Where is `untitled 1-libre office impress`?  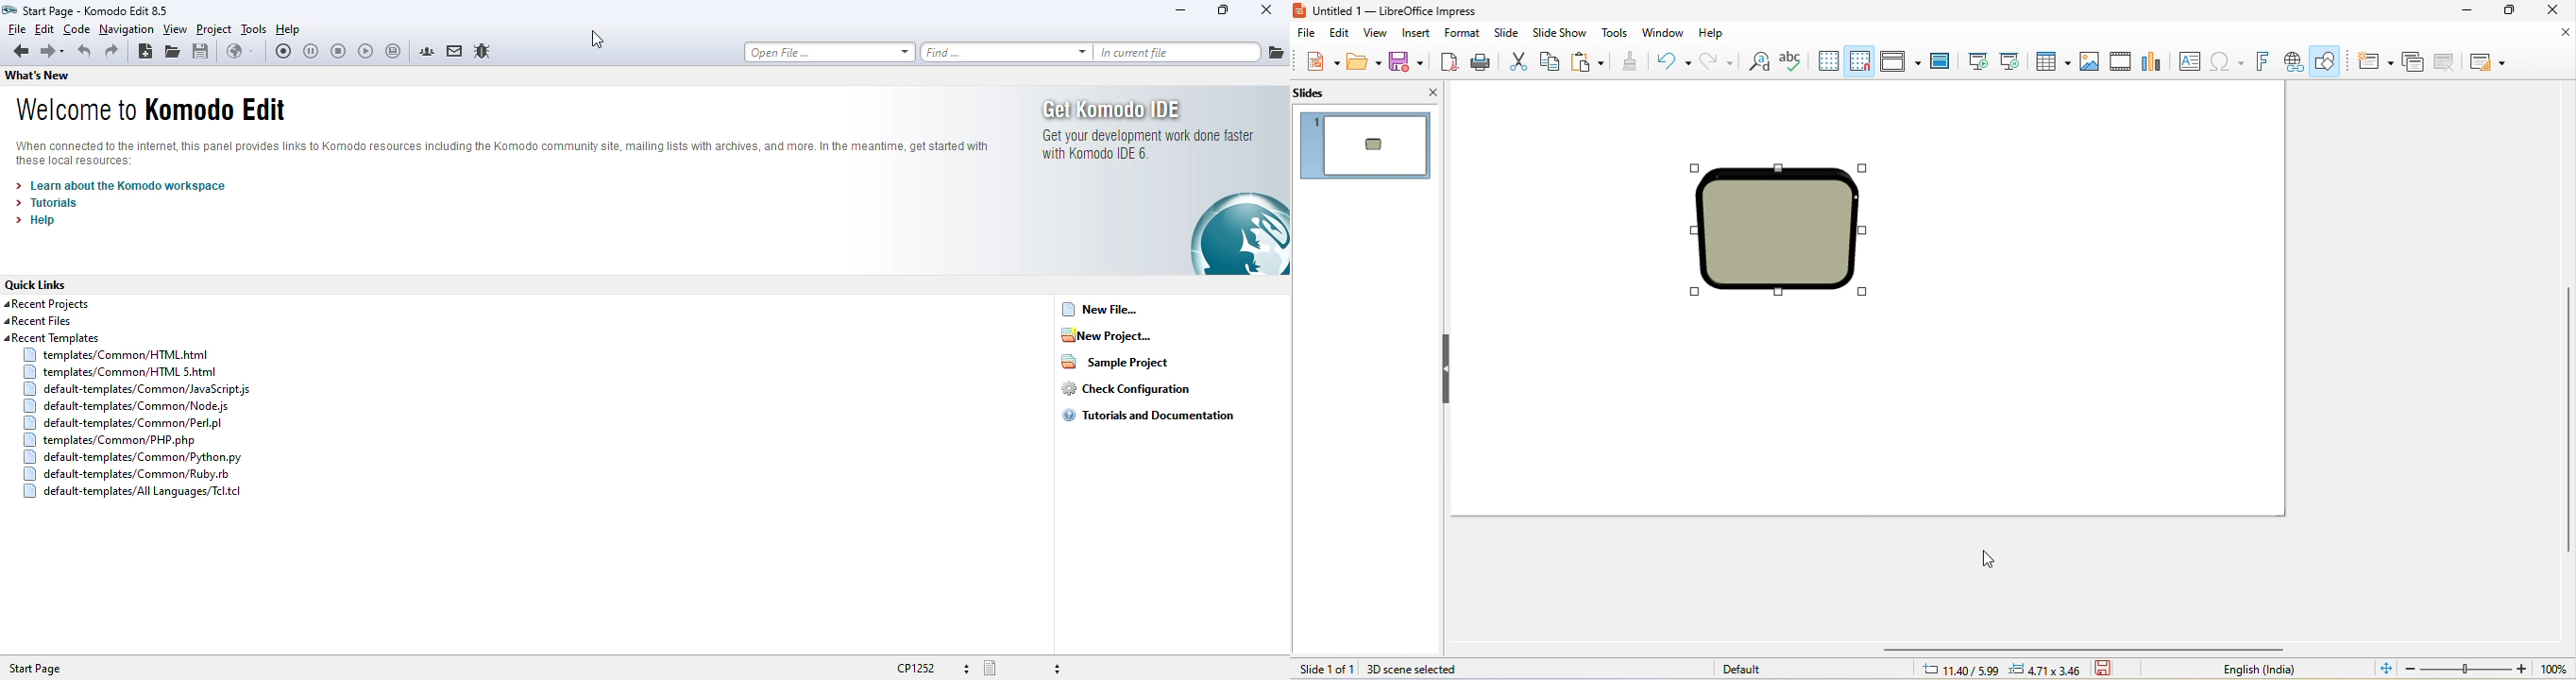 untitled 1-libre office impress is located at coordinates (1420, 11).